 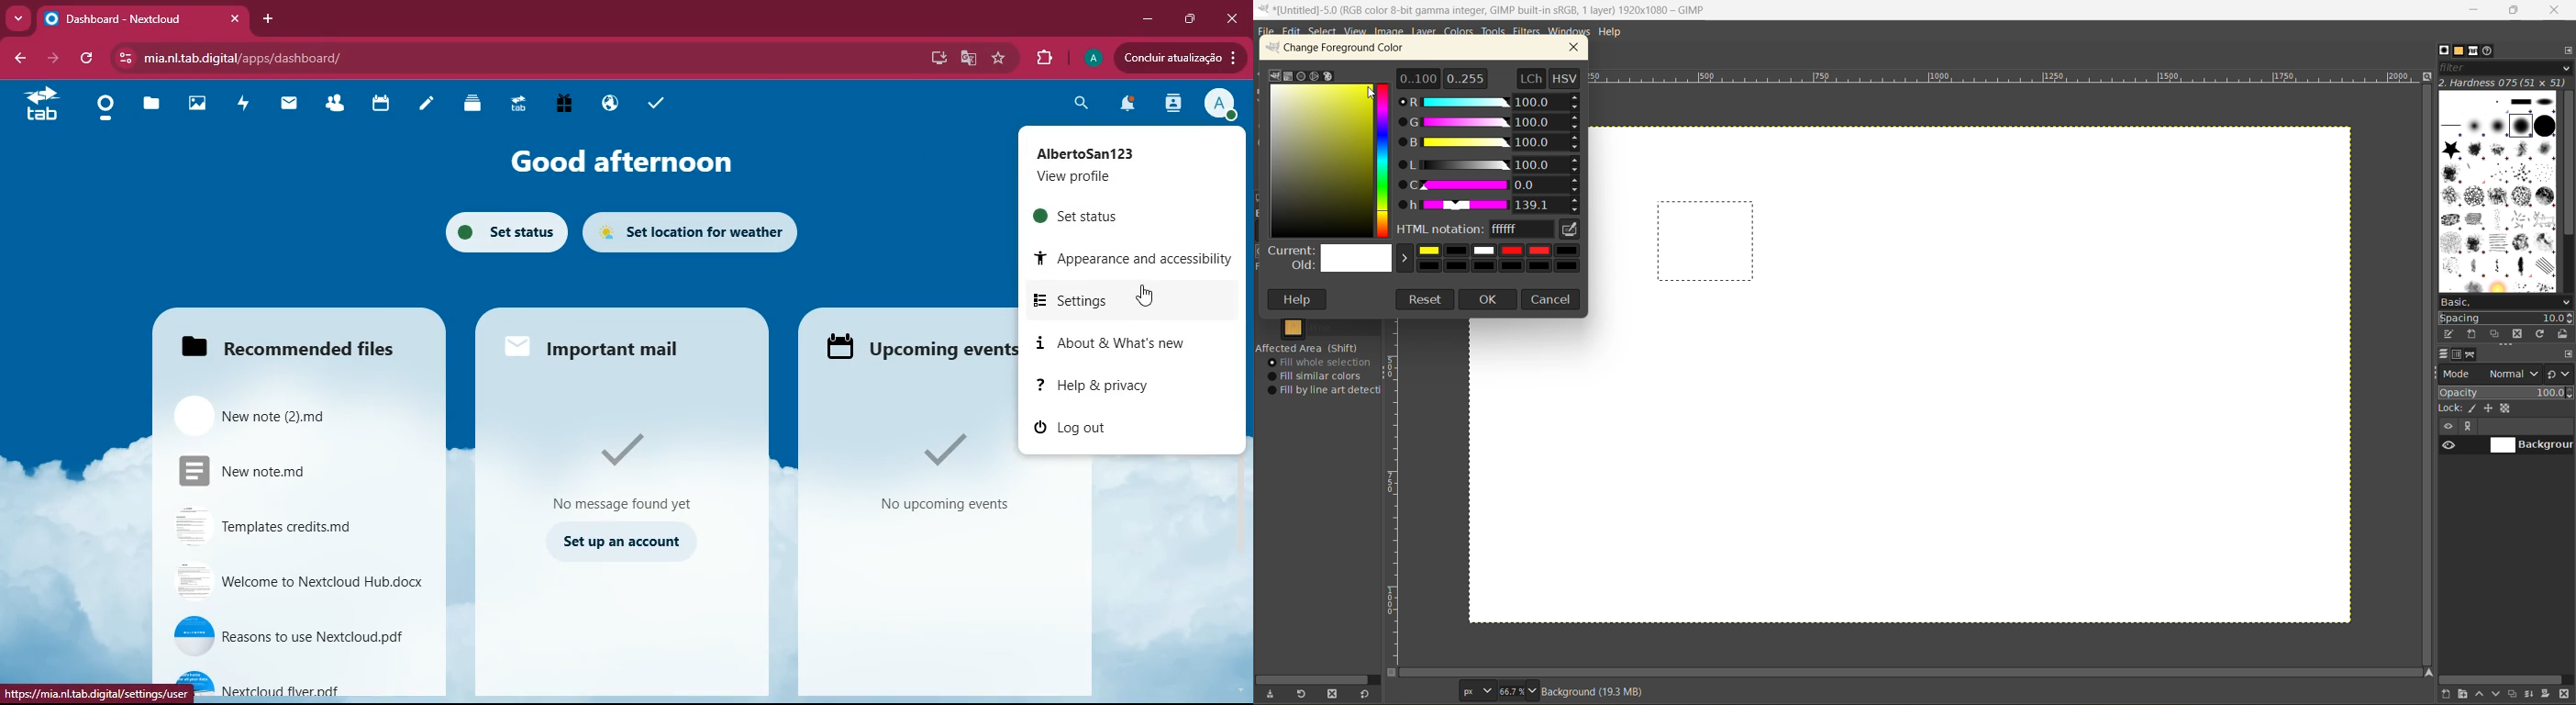 I want to click on notifications, so click(x=1126, y=106).